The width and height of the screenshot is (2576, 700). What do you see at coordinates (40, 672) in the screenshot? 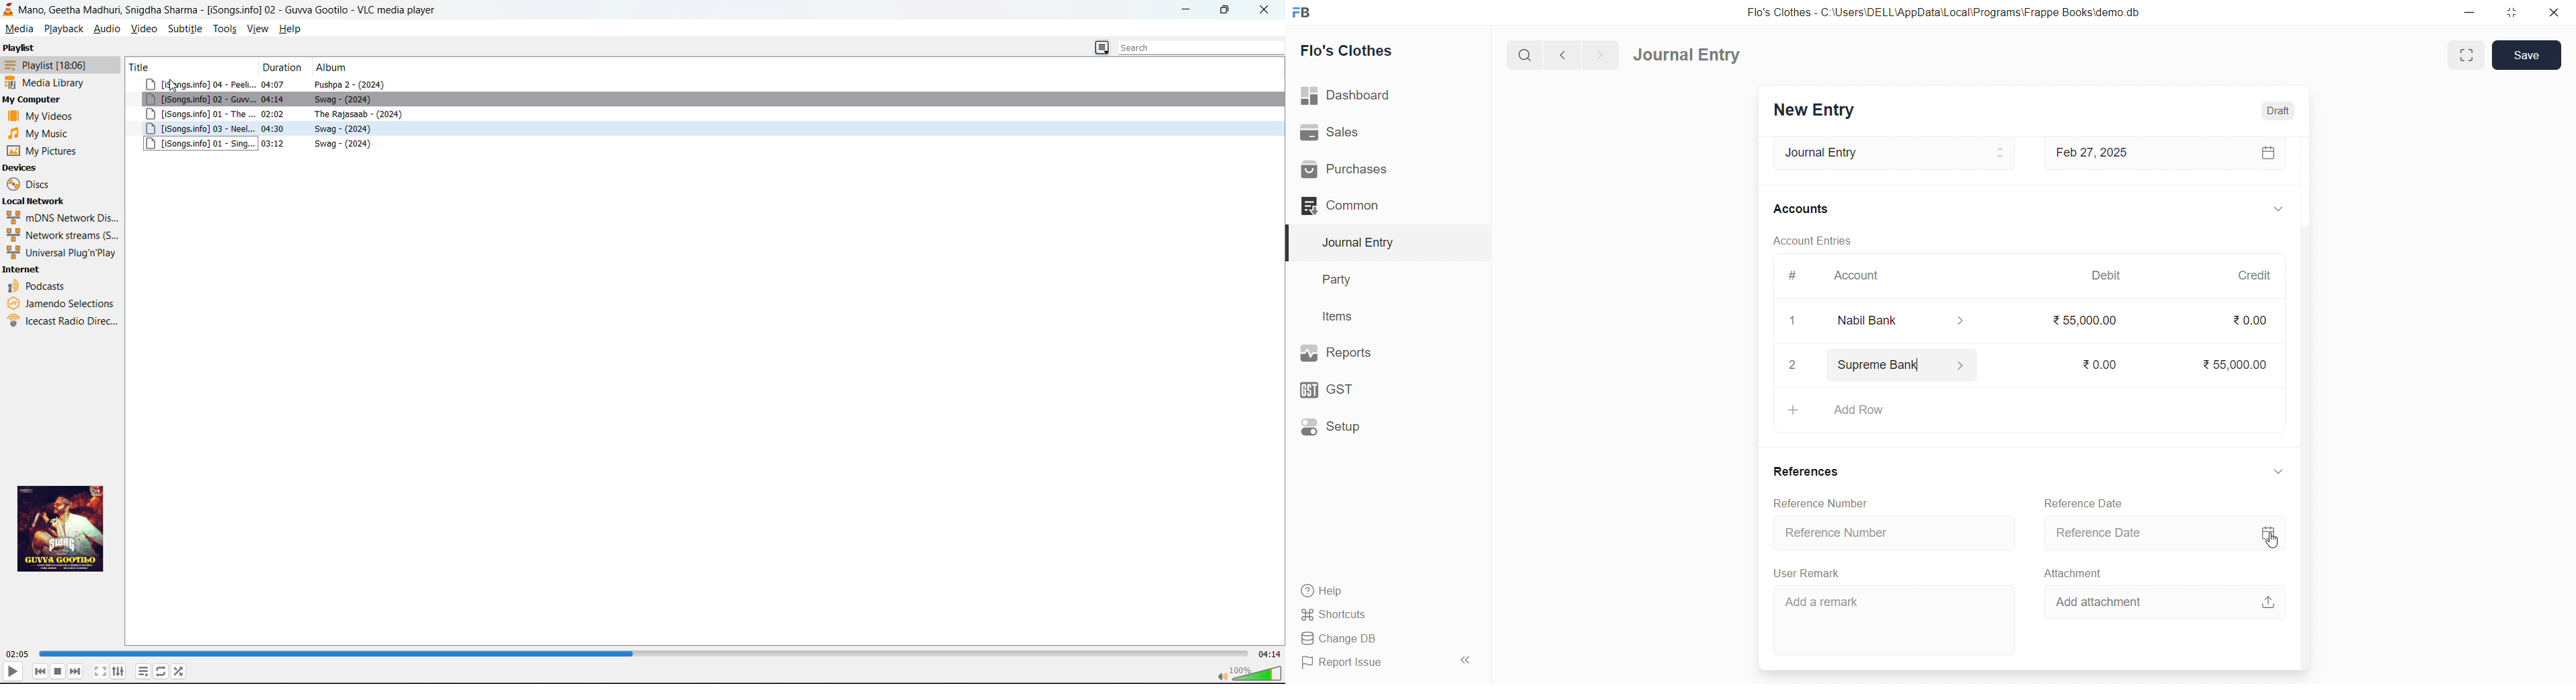
I see `previous` at bounding box center [40, 672].